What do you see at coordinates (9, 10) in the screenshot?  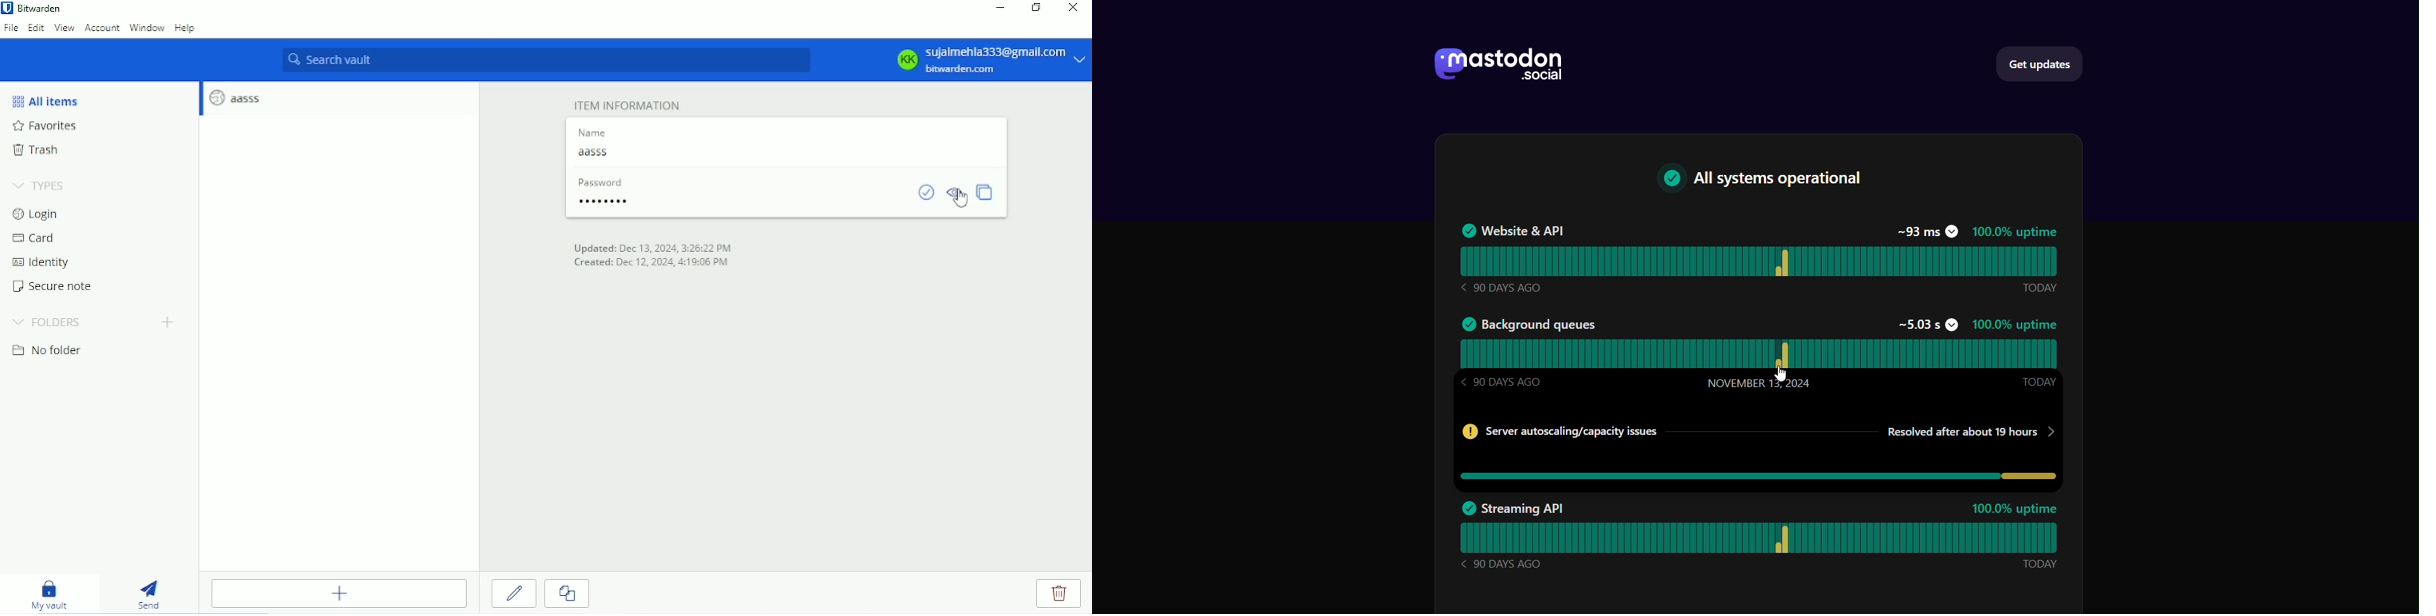 I see `bitwarden logo` at bounding box center [9, 10].